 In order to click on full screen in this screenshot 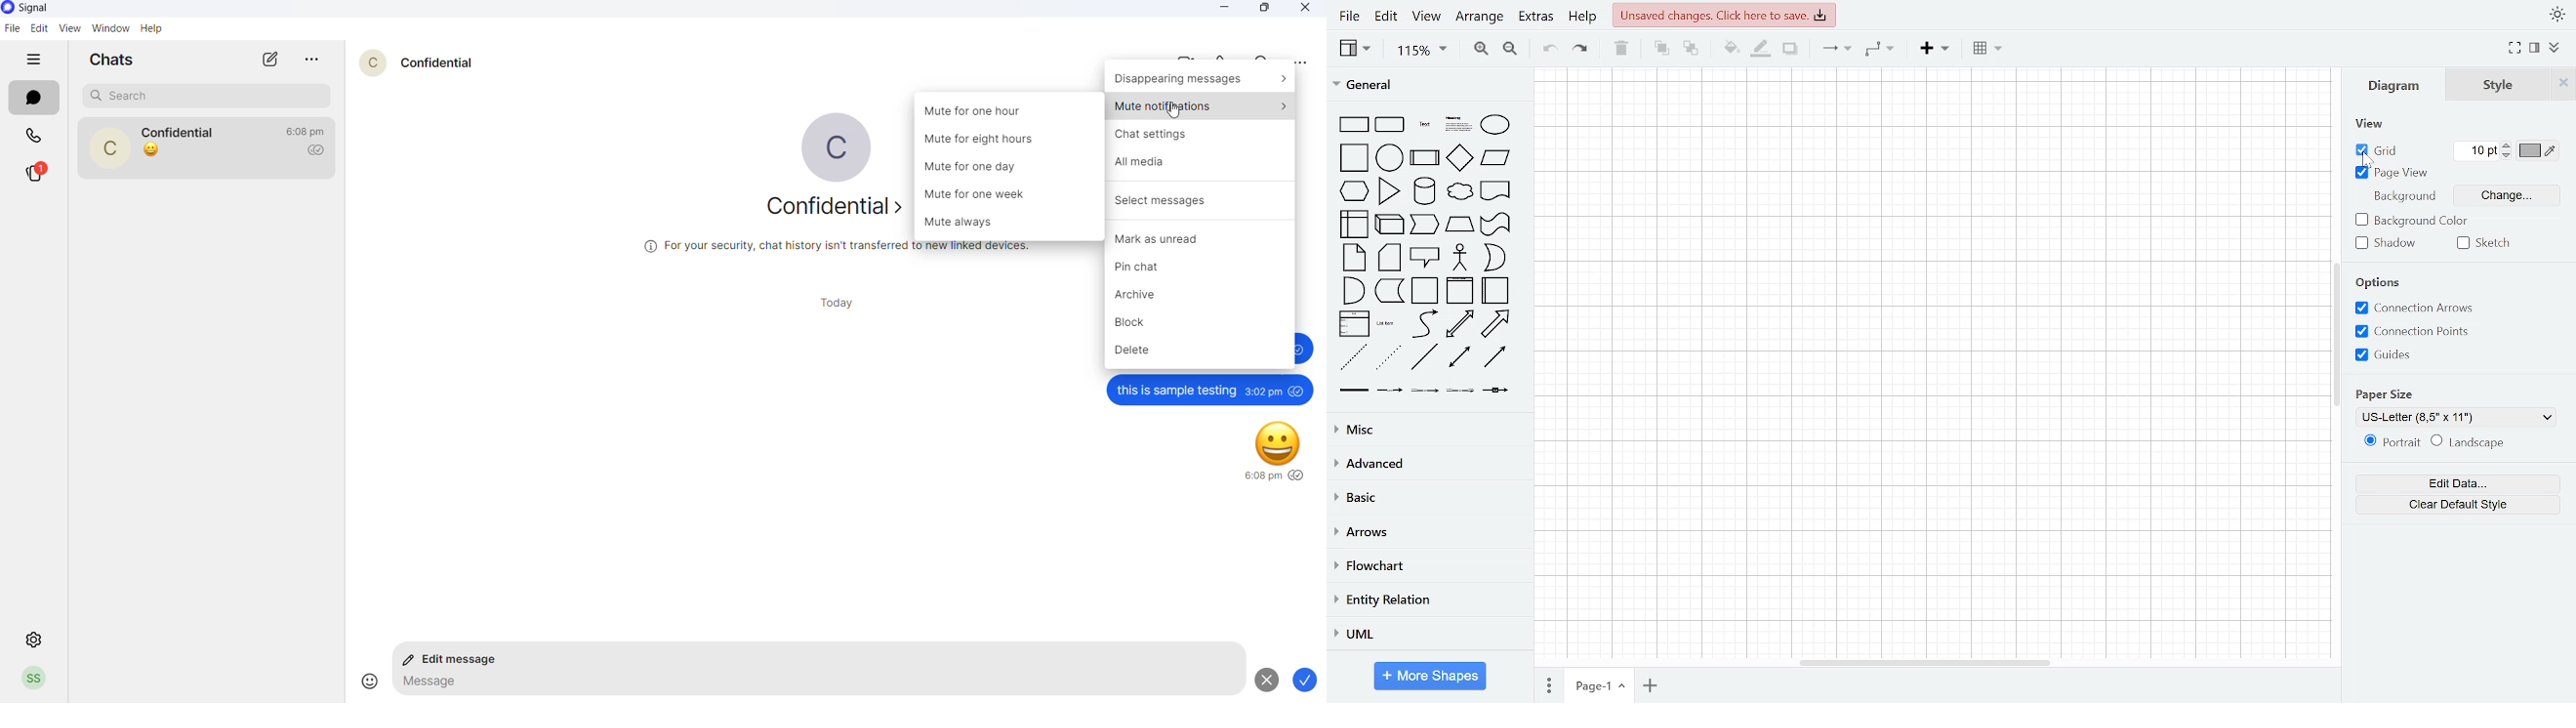, I will do `click(2515, 49)`.